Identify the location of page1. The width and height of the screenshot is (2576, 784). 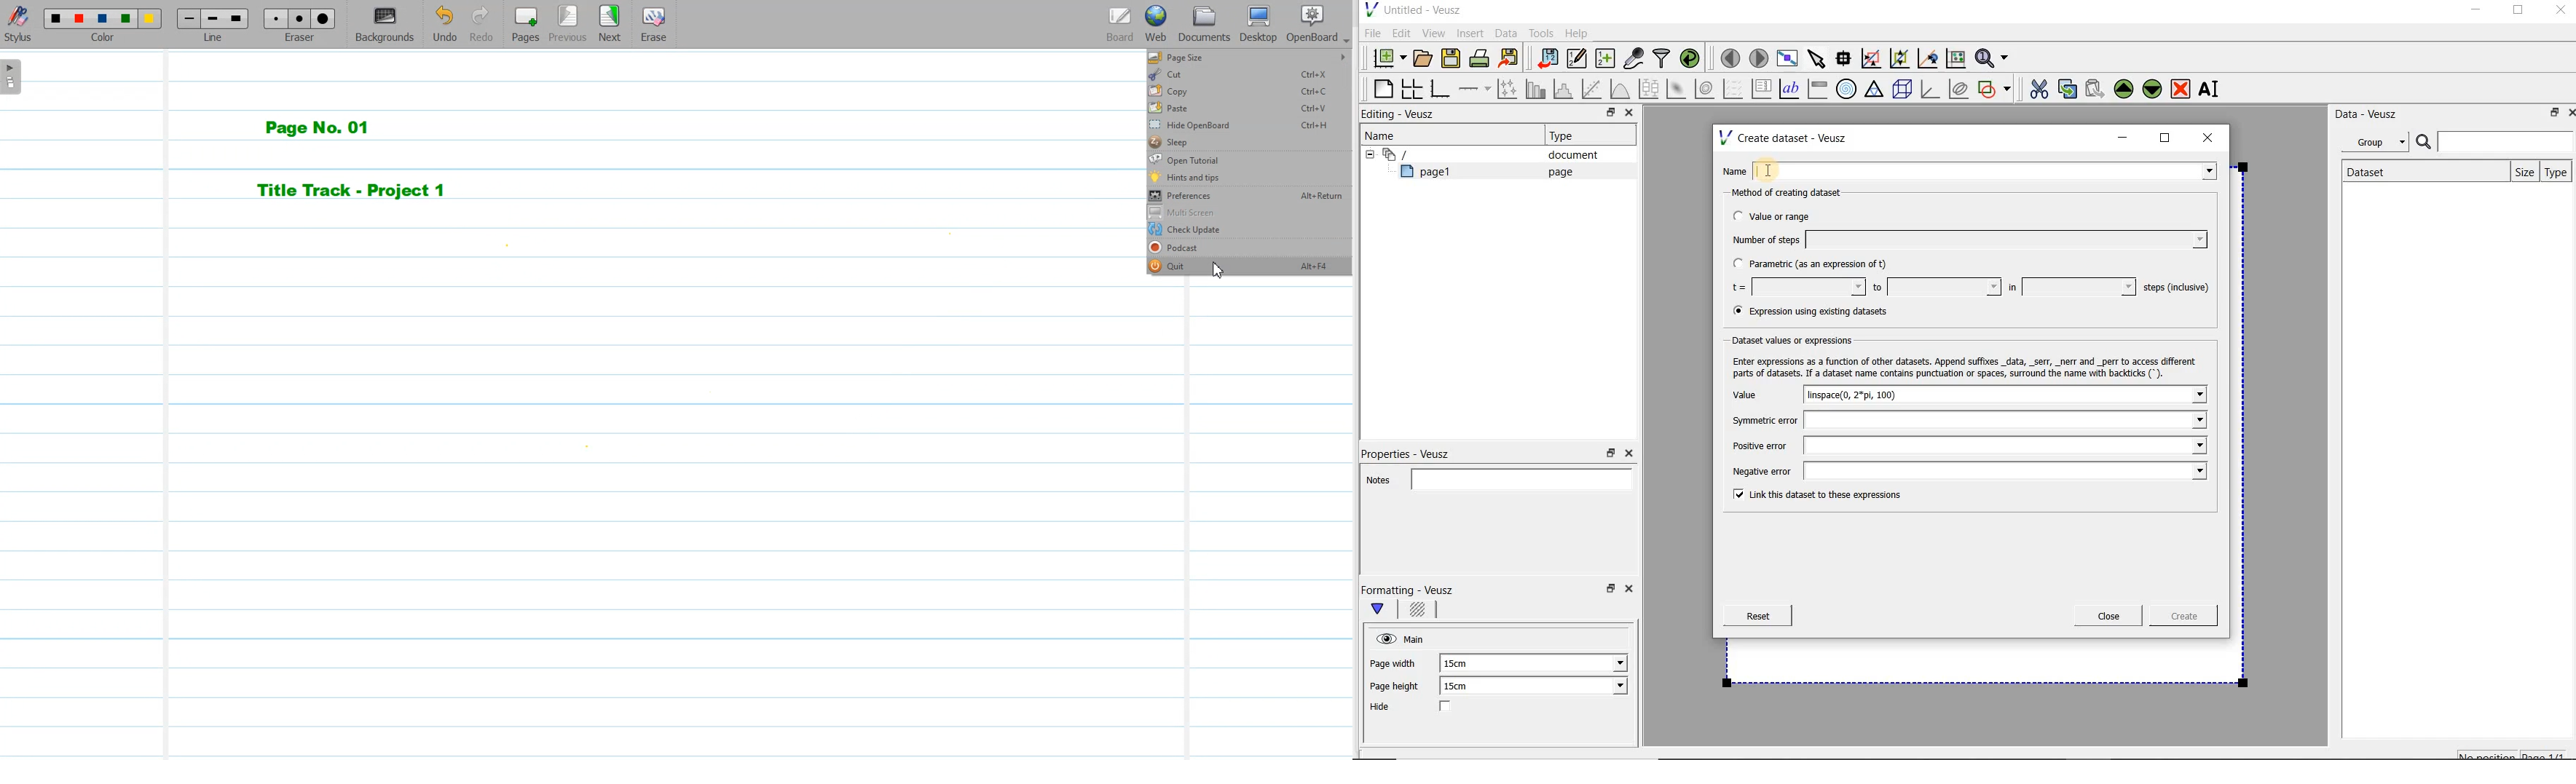
(1432, 174).